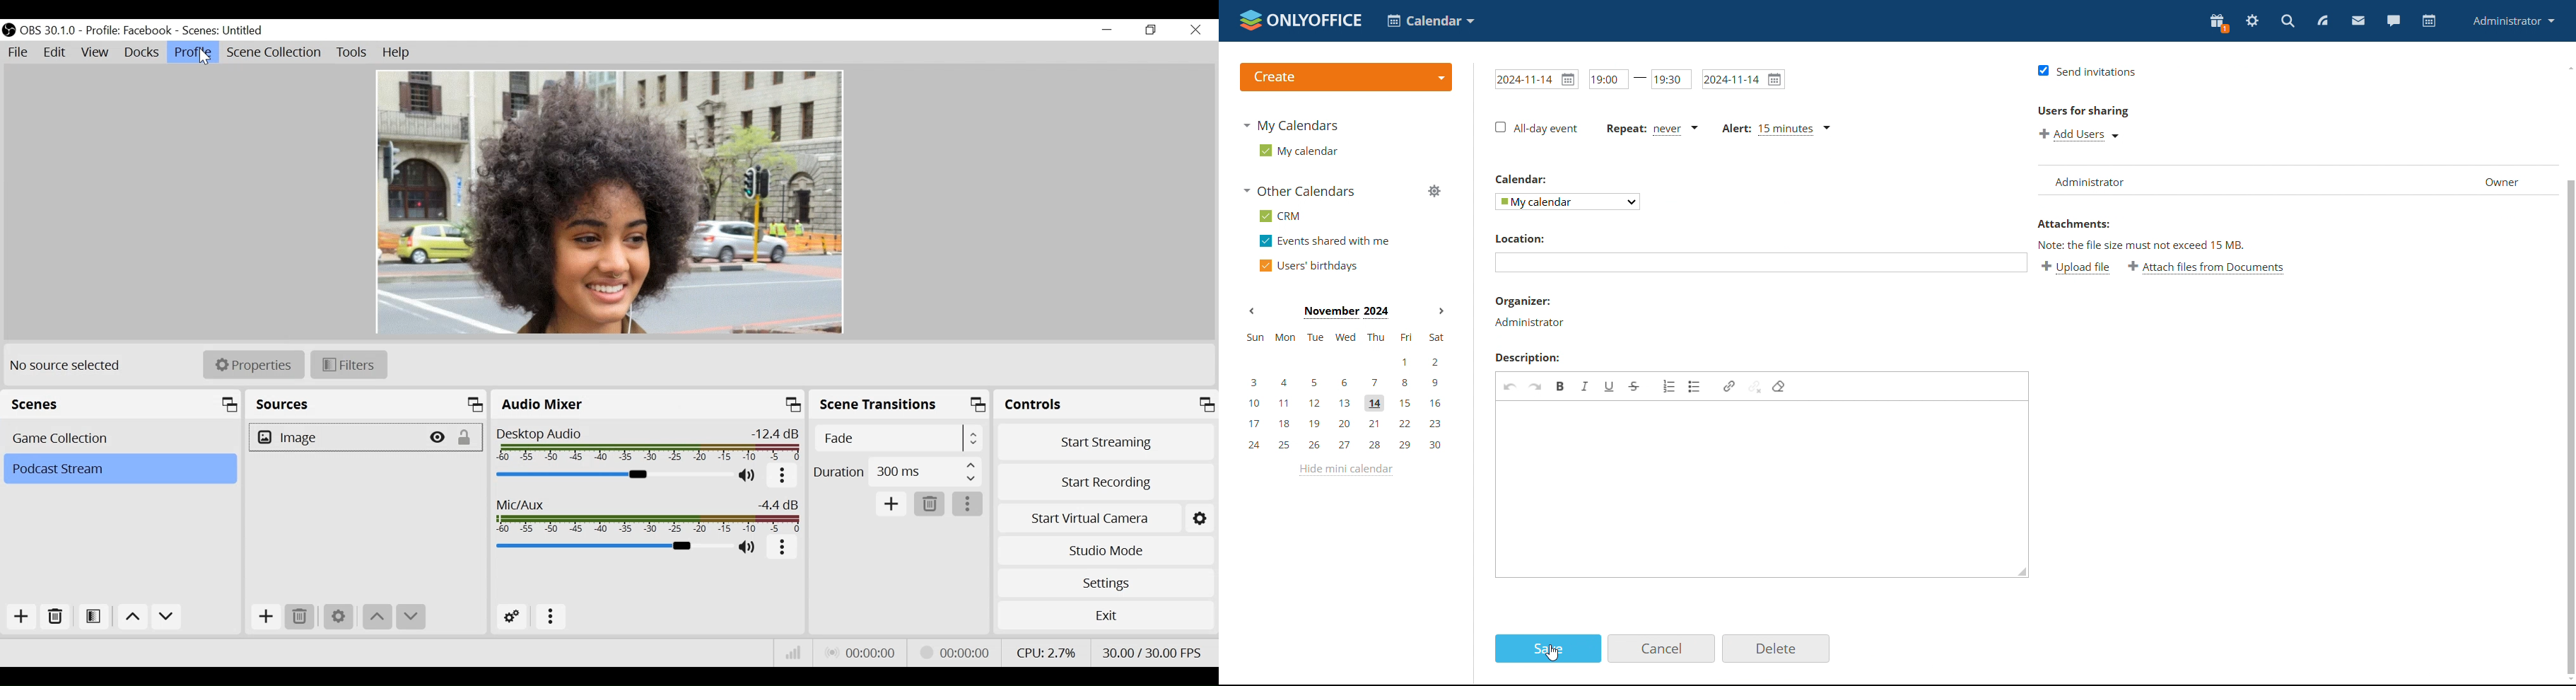 The height and width of the screenshot is (700, 2576). Describe the element at coordinates (783, 549) in the screenshot. I see `More options` at that location.